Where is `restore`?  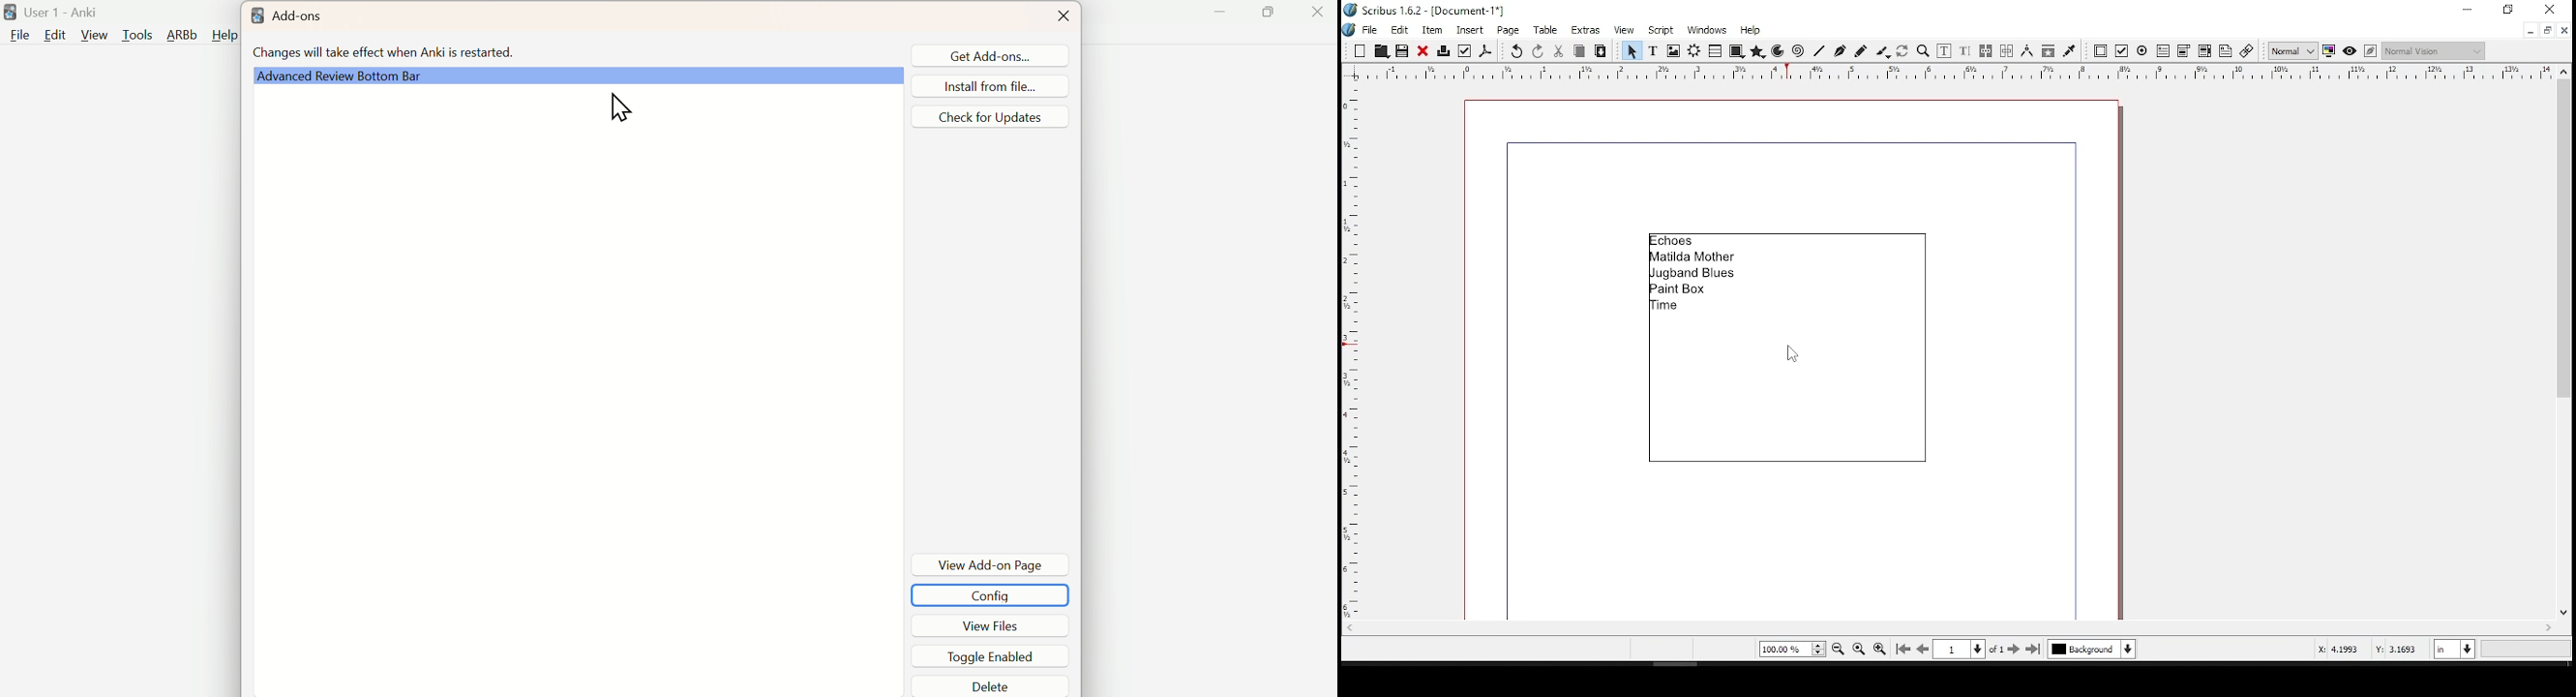 restore is located at coordinates (2546, 30).